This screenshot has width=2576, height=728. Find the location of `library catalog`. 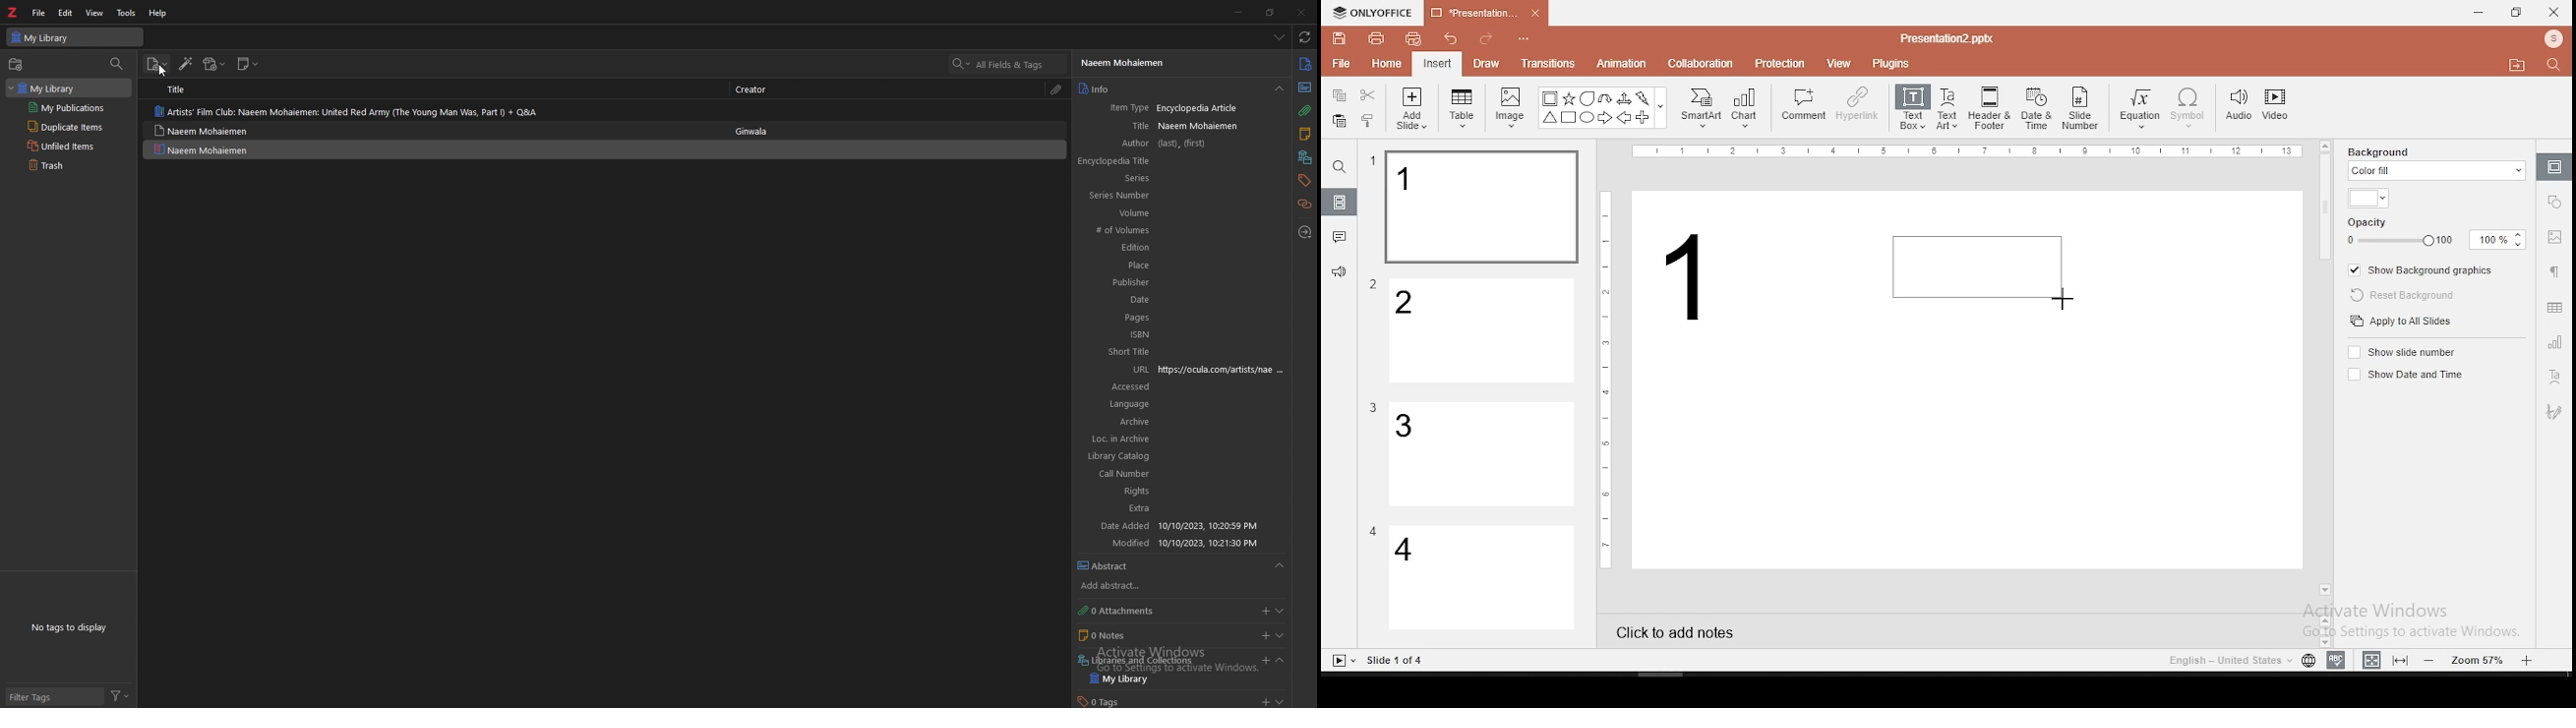

library catalog is located at coordinates (1116, 458).